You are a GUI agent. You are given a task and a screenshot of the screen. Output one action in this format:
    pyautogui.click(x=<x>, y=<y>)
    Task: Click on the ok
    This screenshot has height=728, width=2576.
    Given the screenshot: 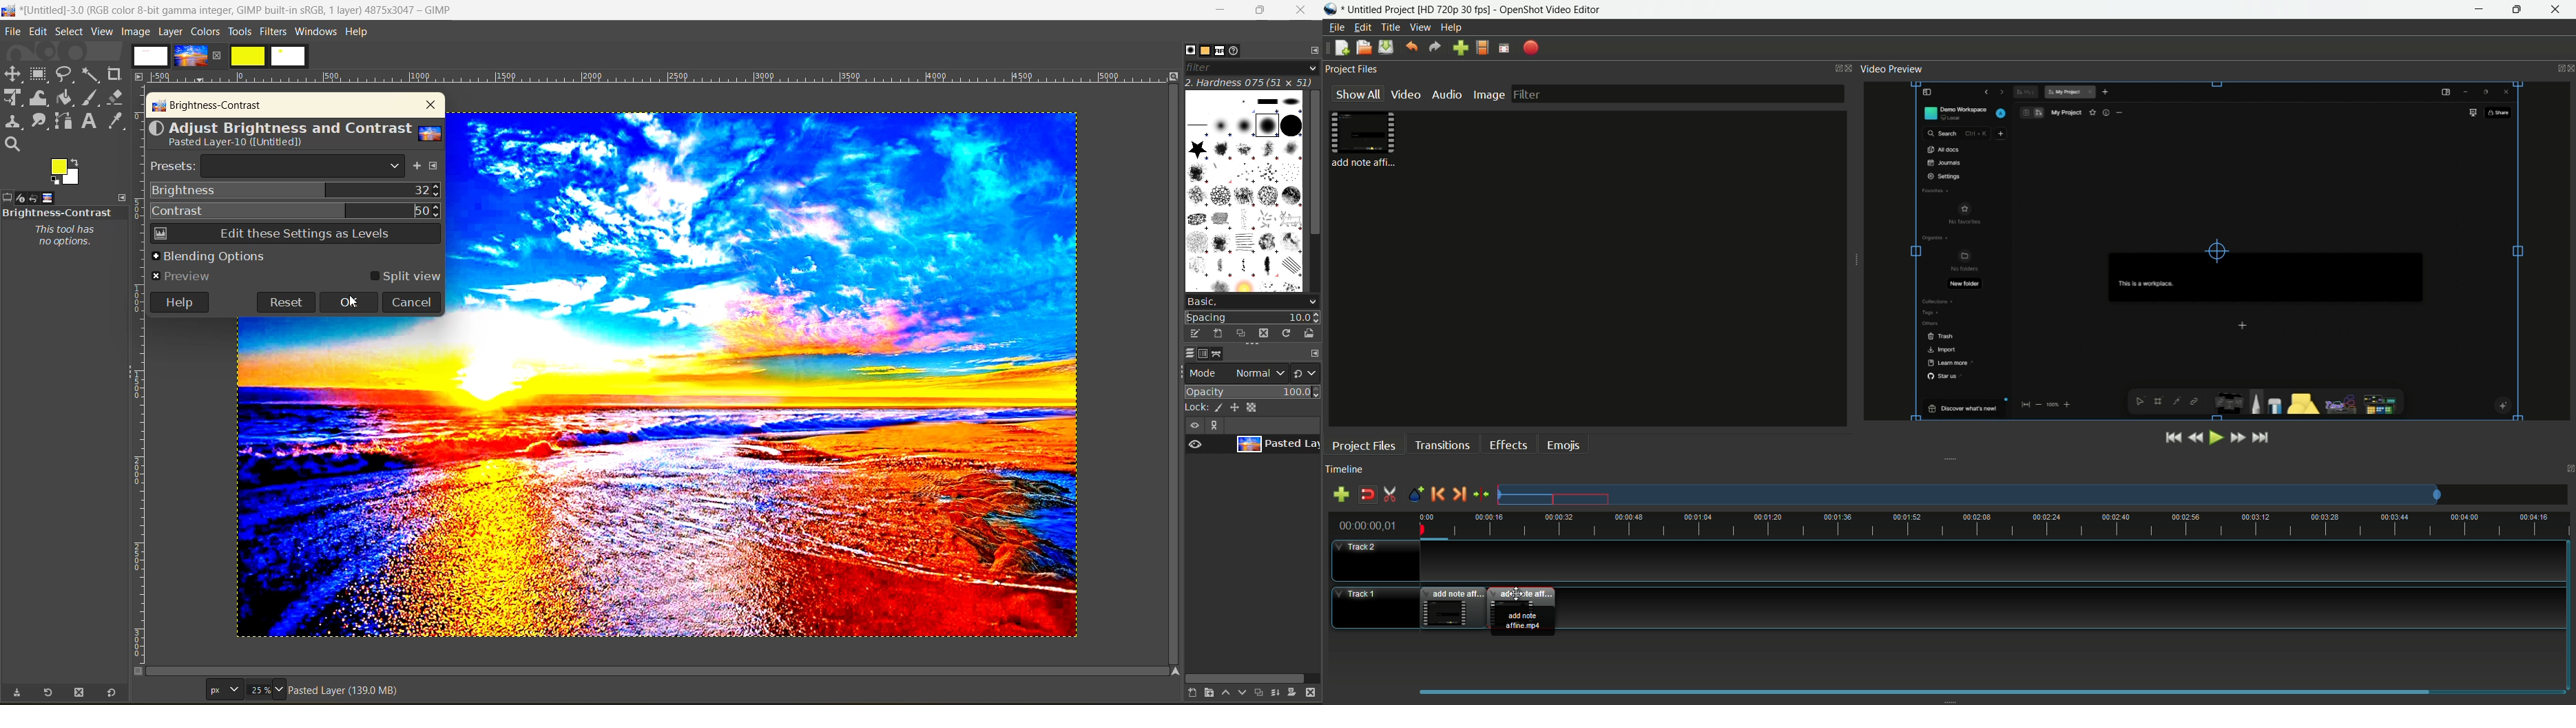 What is the action you would take?
    pyautogui.click(x=349, y=303)
    